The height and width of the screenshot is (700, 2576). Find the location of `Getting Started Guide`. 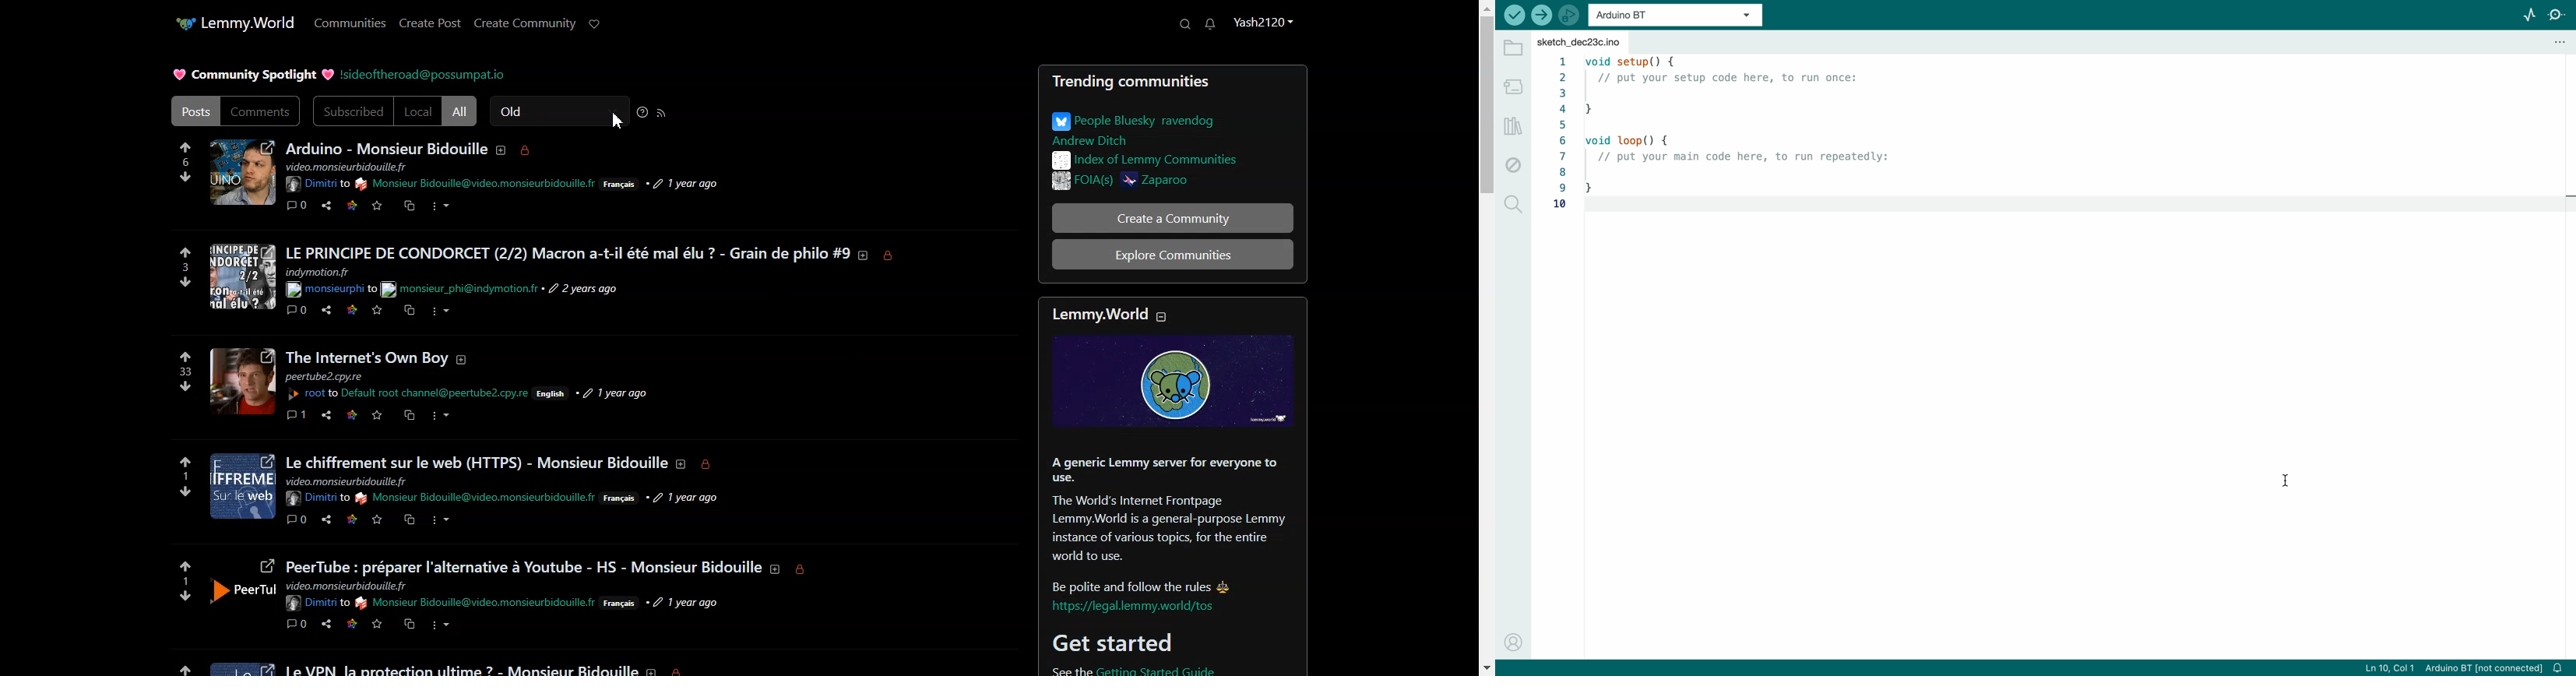

Getting Started Guide is located at coordinates (1185, 670).